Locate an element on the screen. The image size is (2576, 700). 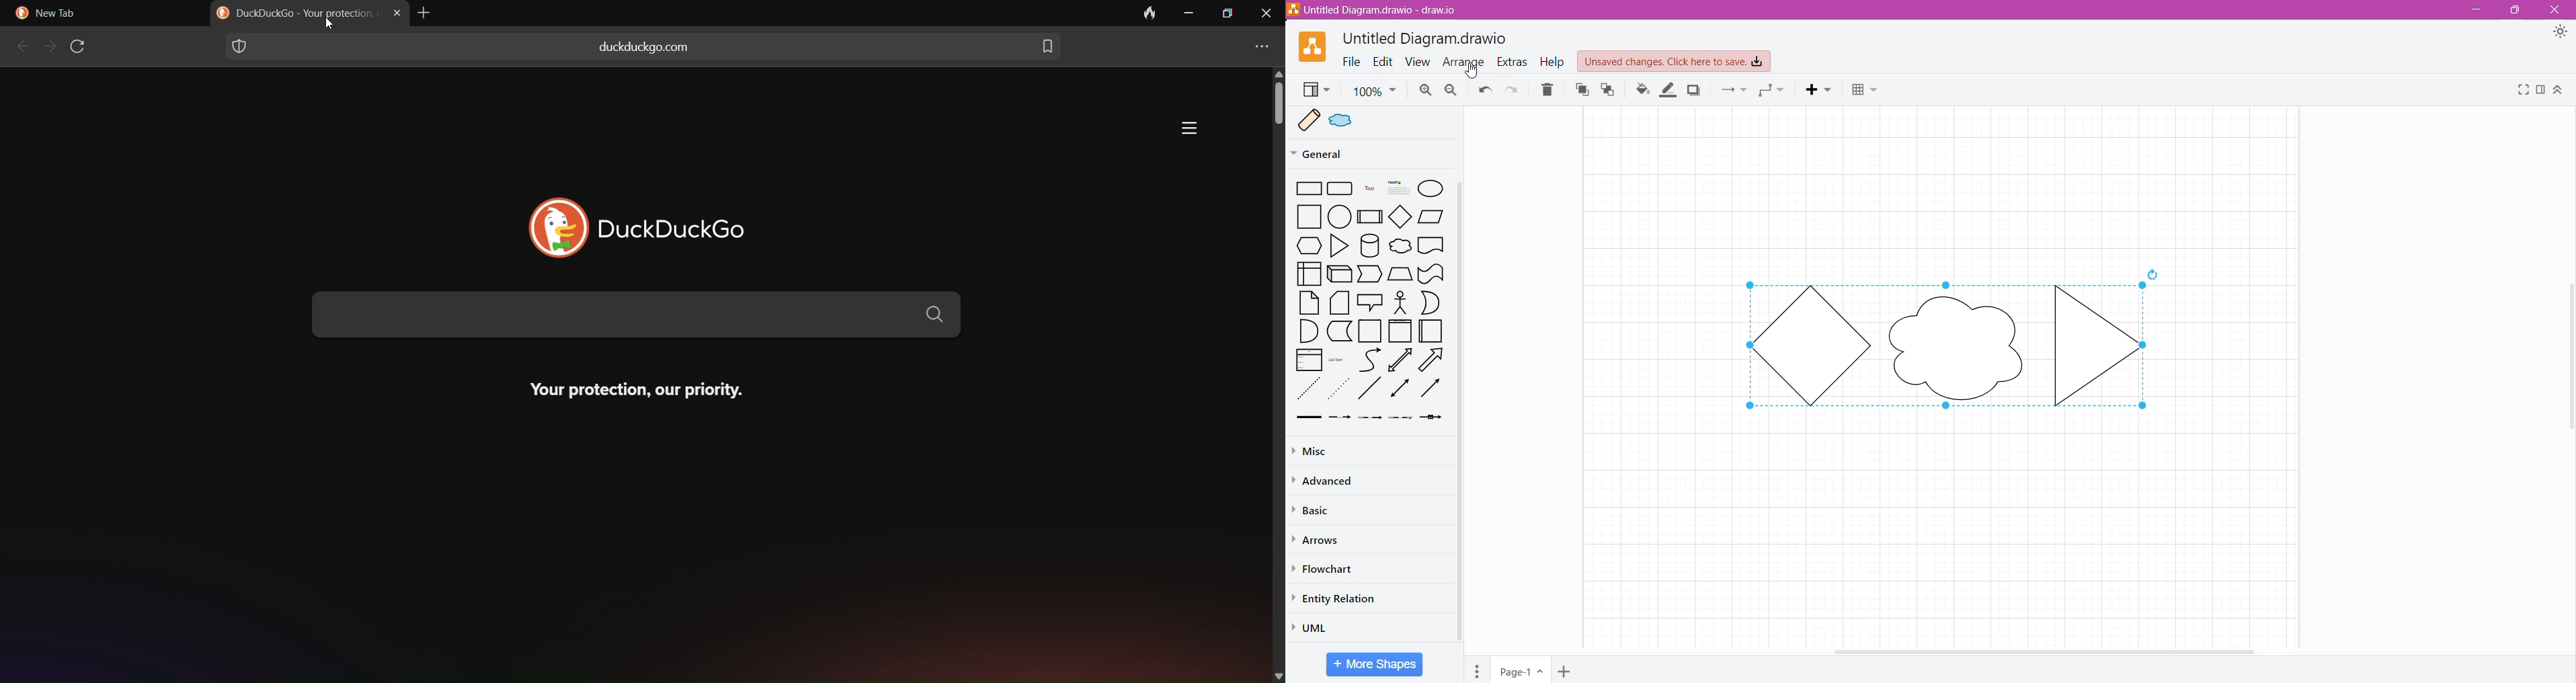
More Shapes is located at coordinates (1374, 664).